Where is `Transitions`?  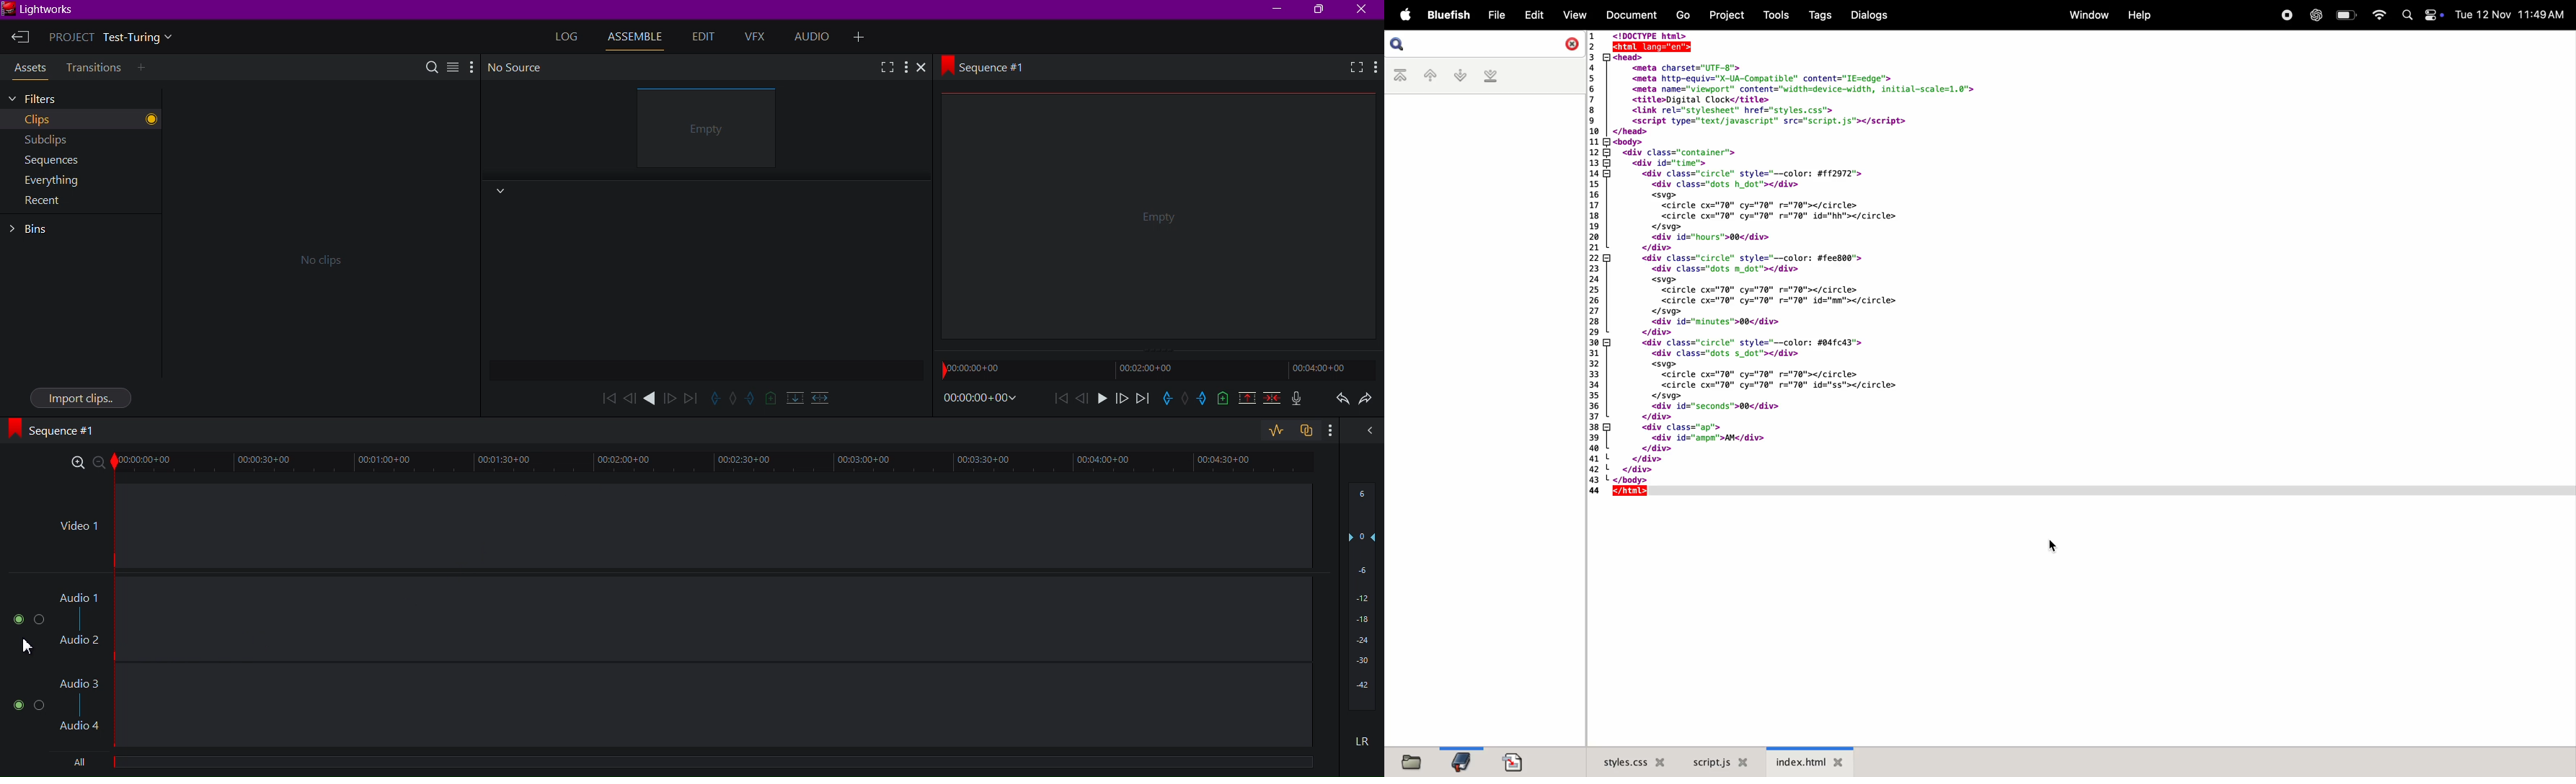
Transitions is located at coordinates (92, 68).